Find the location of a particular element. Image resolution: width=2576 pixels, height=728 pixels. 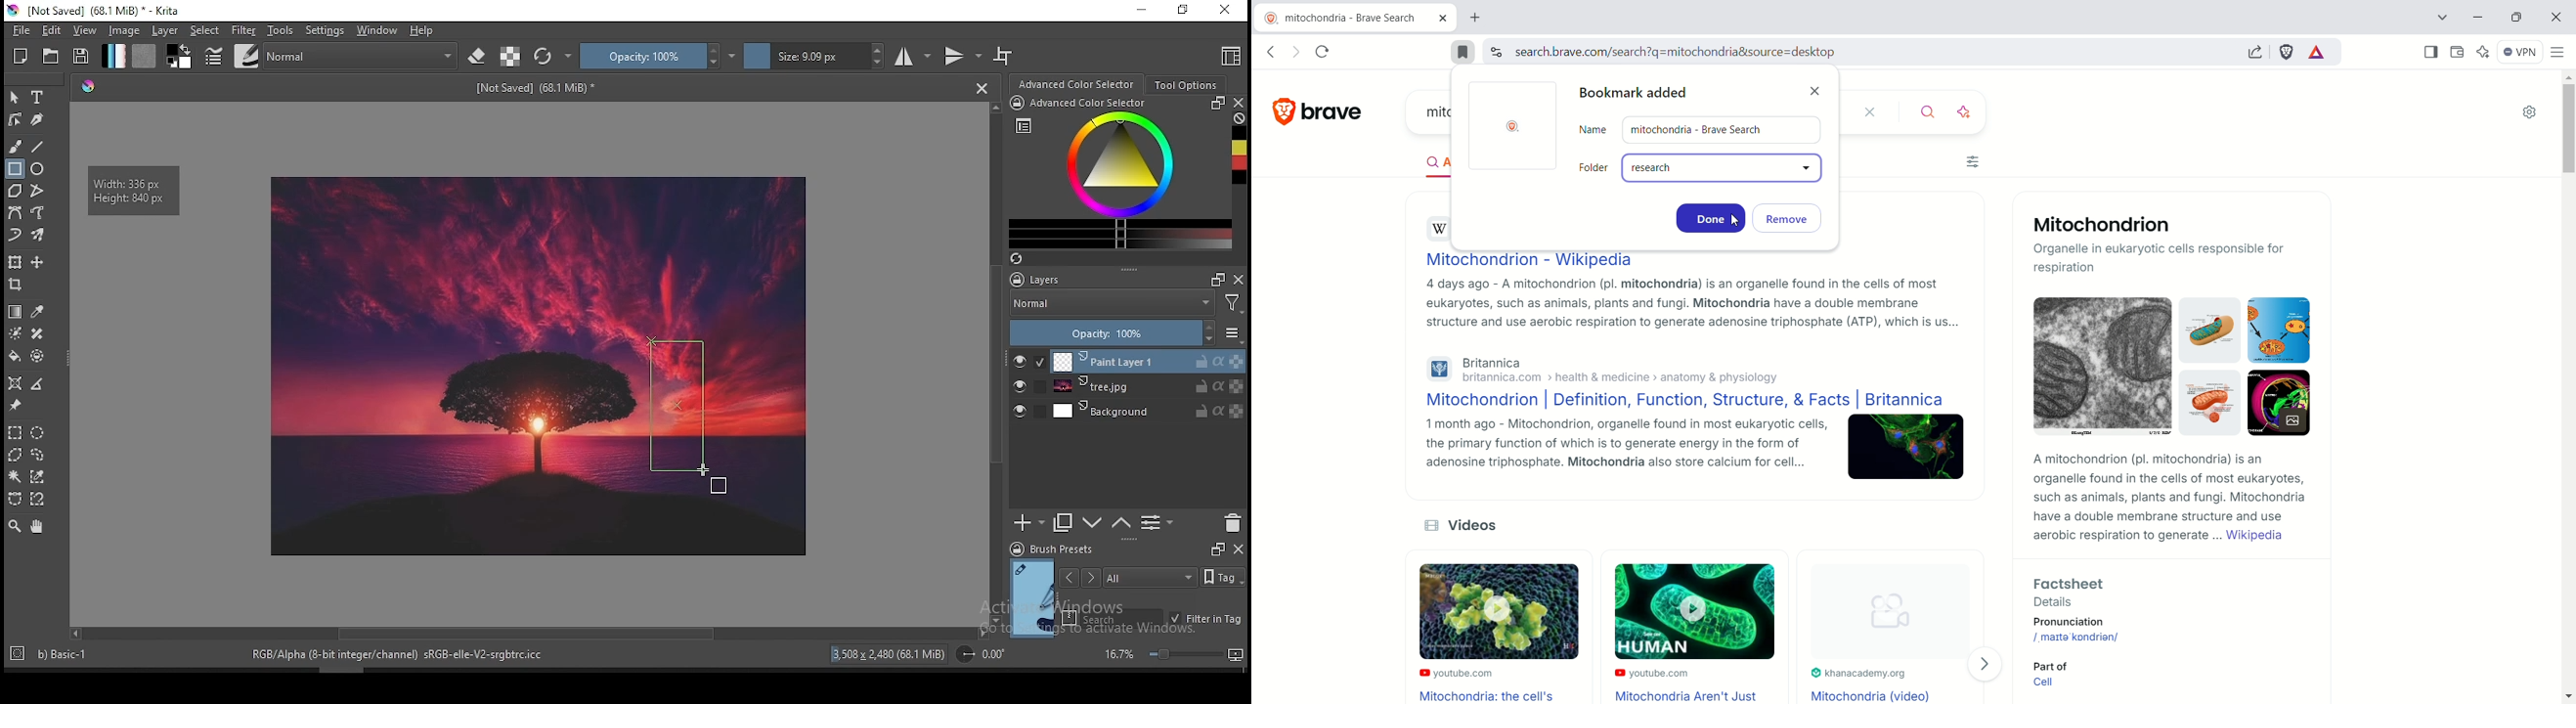

tool options is located at coordinates (1184, 84).